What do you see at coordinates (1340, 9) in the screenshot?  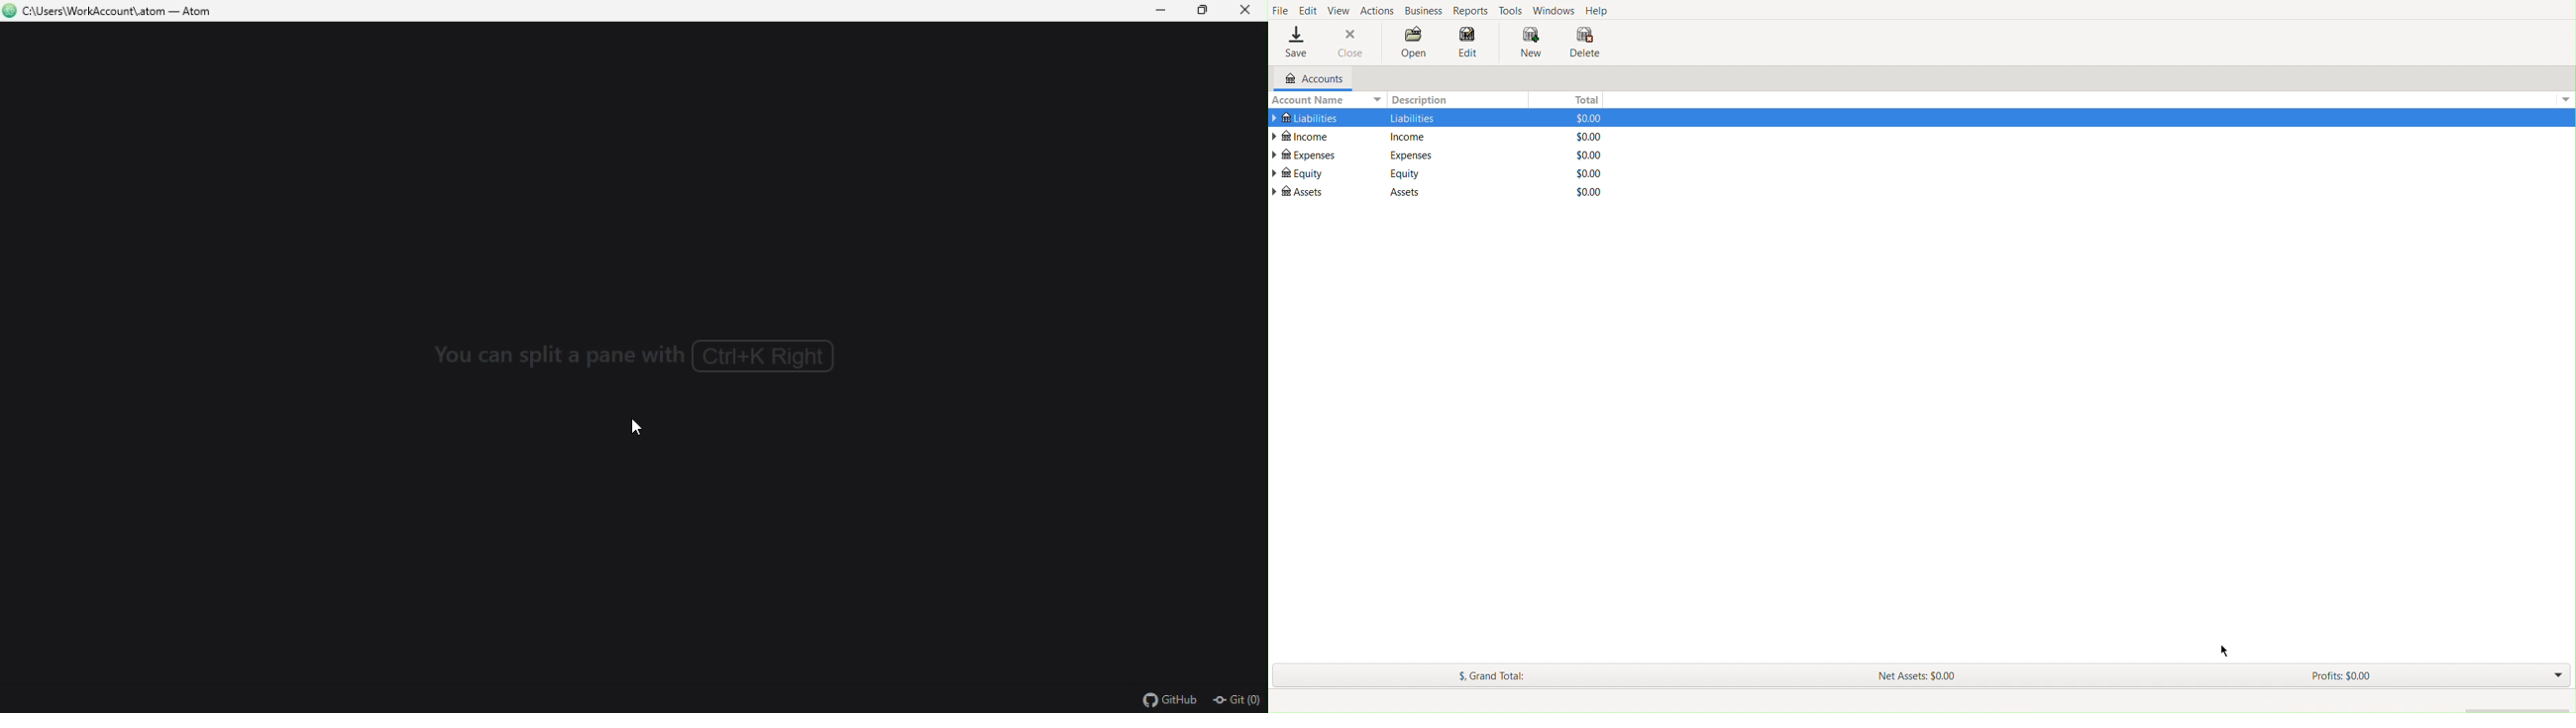 I see `View` at bounding box center [1340, 9].